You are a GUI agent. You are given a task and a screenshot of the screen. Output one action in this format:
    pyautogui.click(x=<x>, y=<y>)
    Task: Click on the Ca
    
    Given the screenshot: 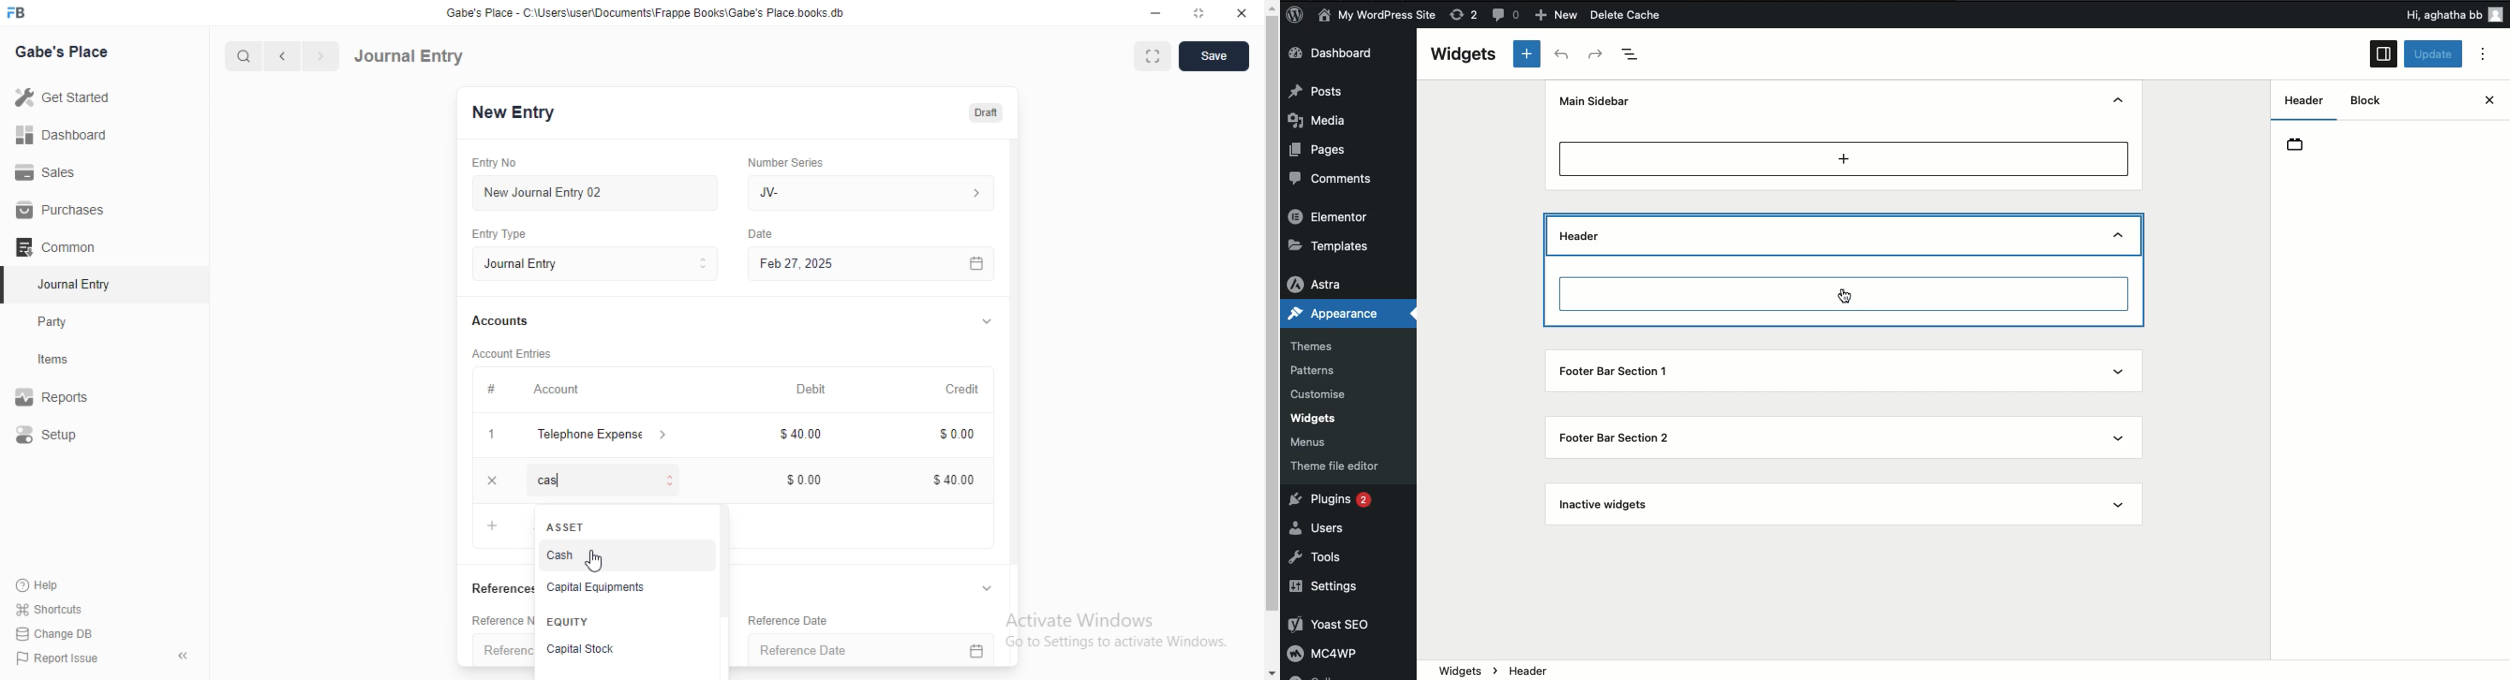 What is the action you would take?
    pyautogui.click(x=609, y=479)
    